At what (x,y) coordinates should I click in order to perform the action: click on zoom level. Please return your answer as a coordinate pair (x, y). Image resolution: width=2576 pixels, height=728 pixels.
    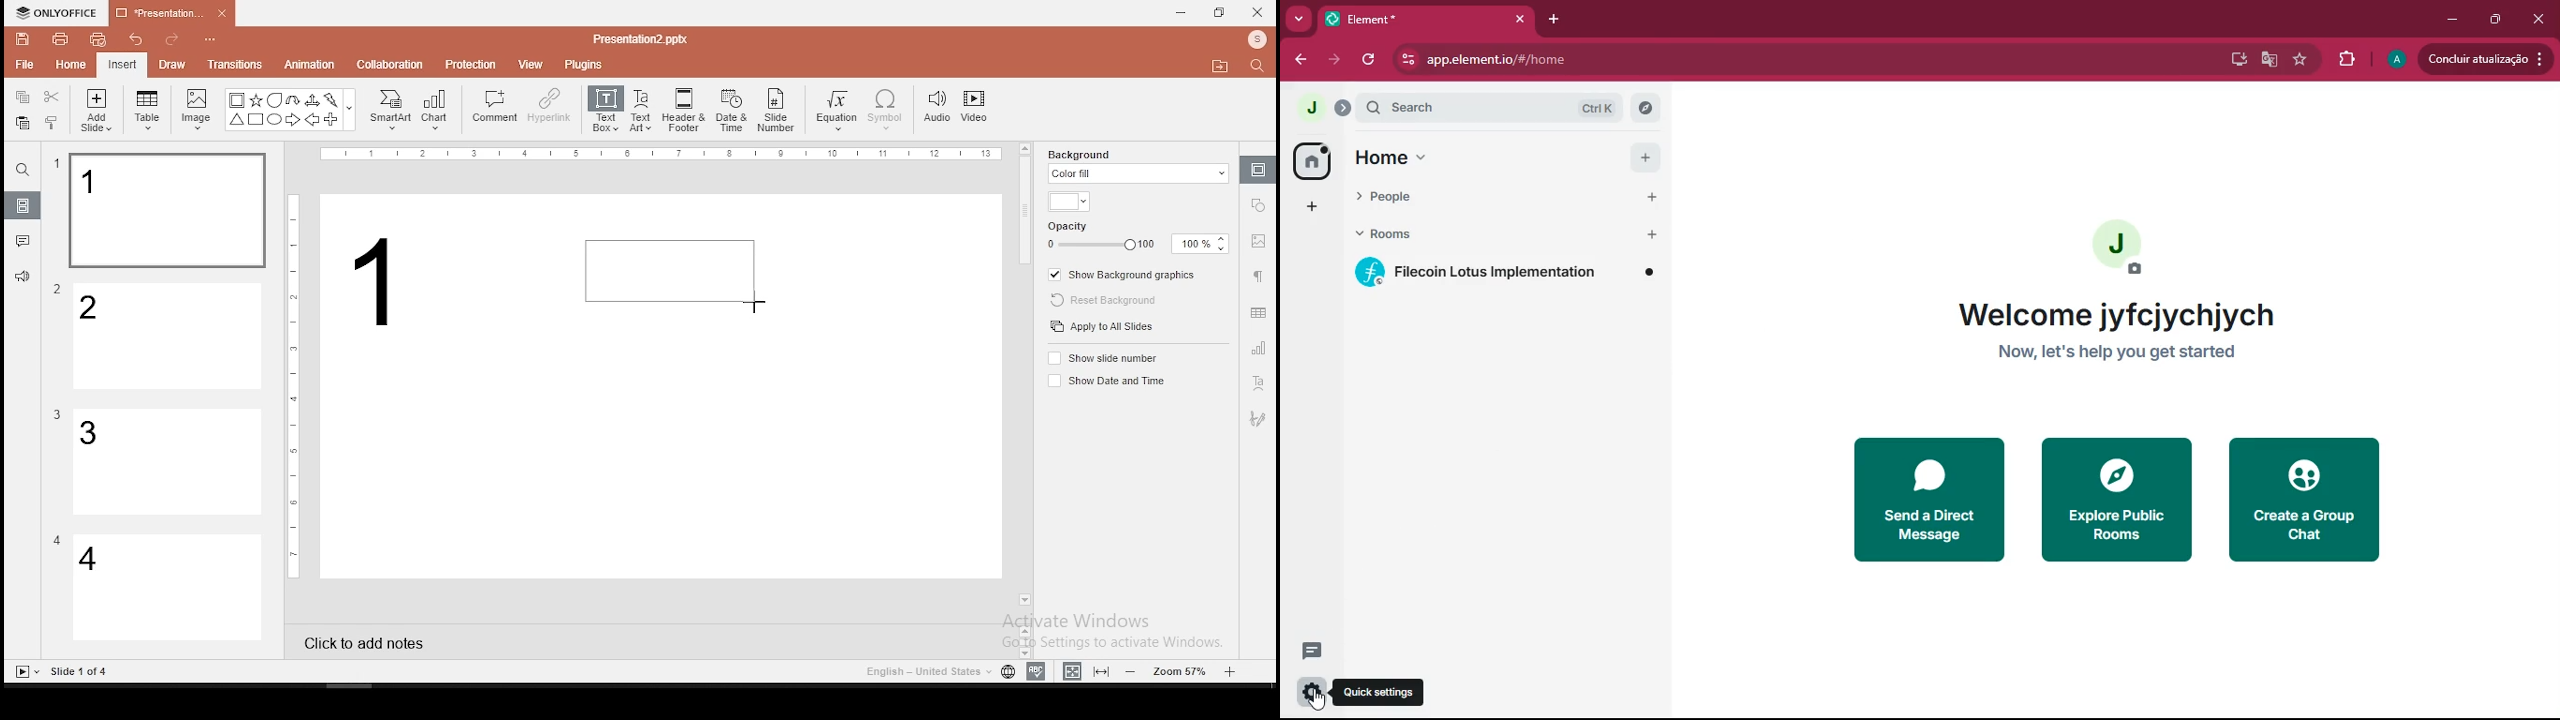
    Looking at the image, I should click on (1183, 670).